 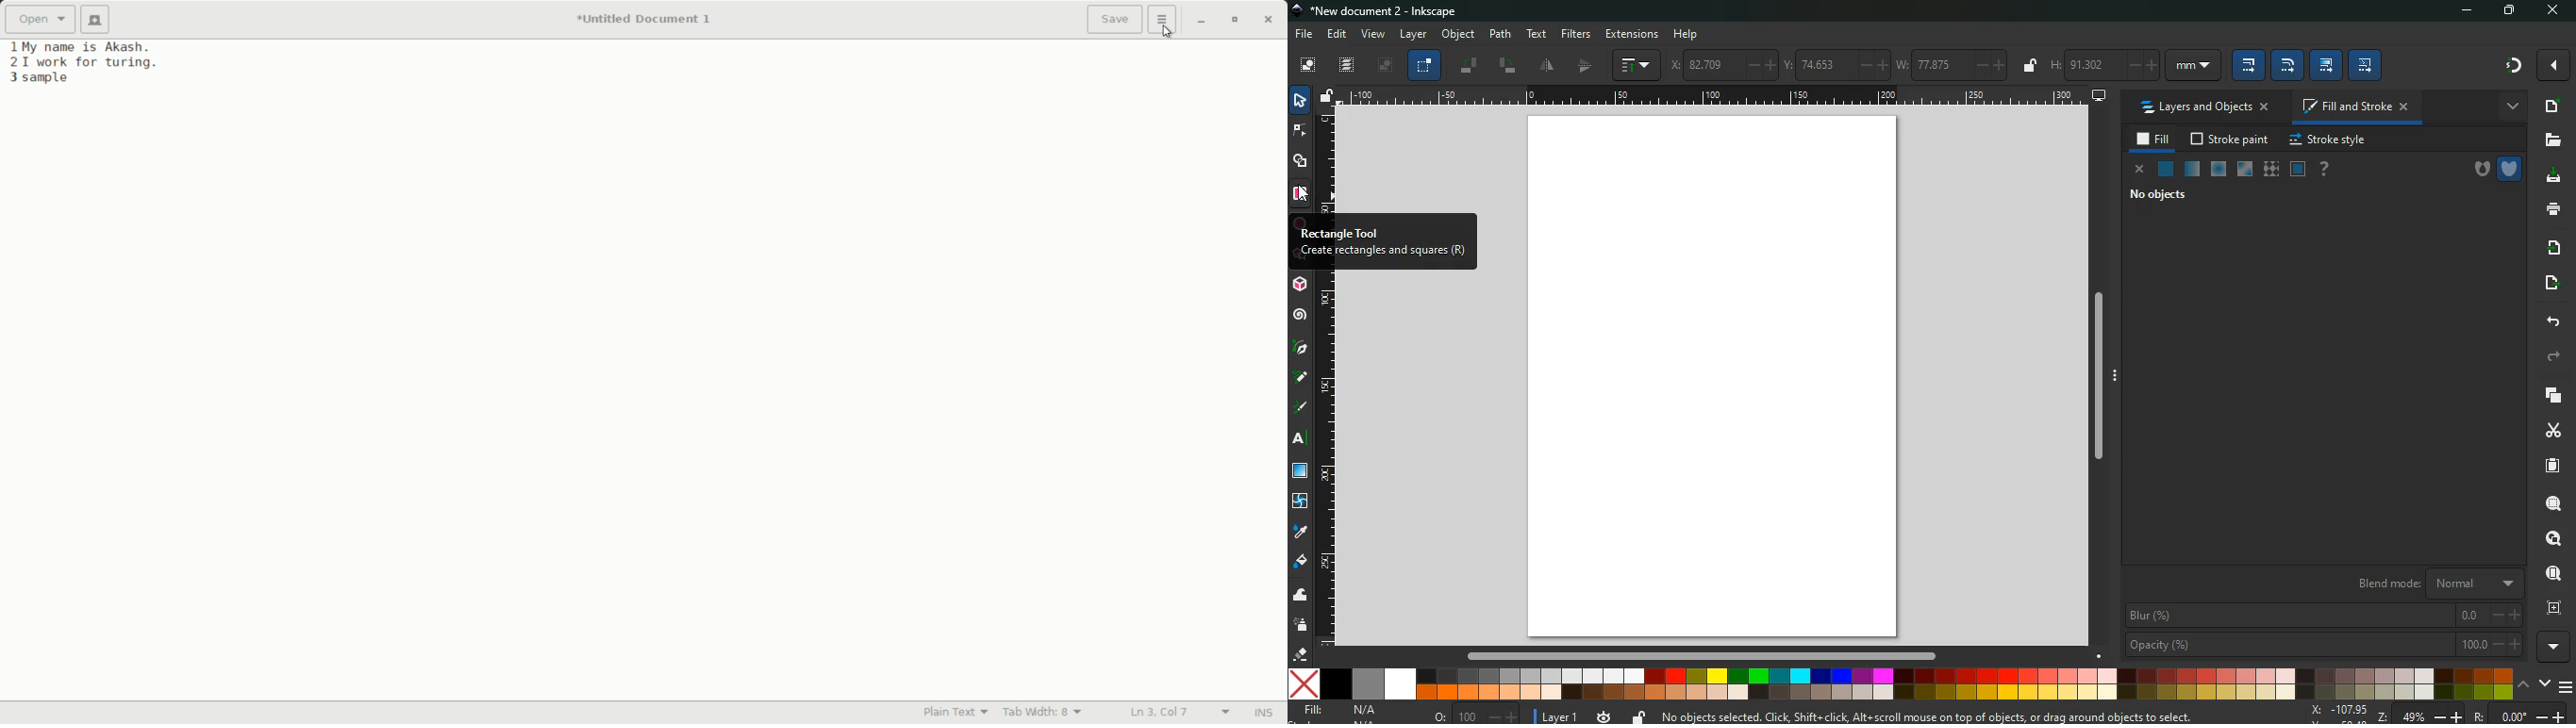 I want to click on help, so click(x=2325, y=170).